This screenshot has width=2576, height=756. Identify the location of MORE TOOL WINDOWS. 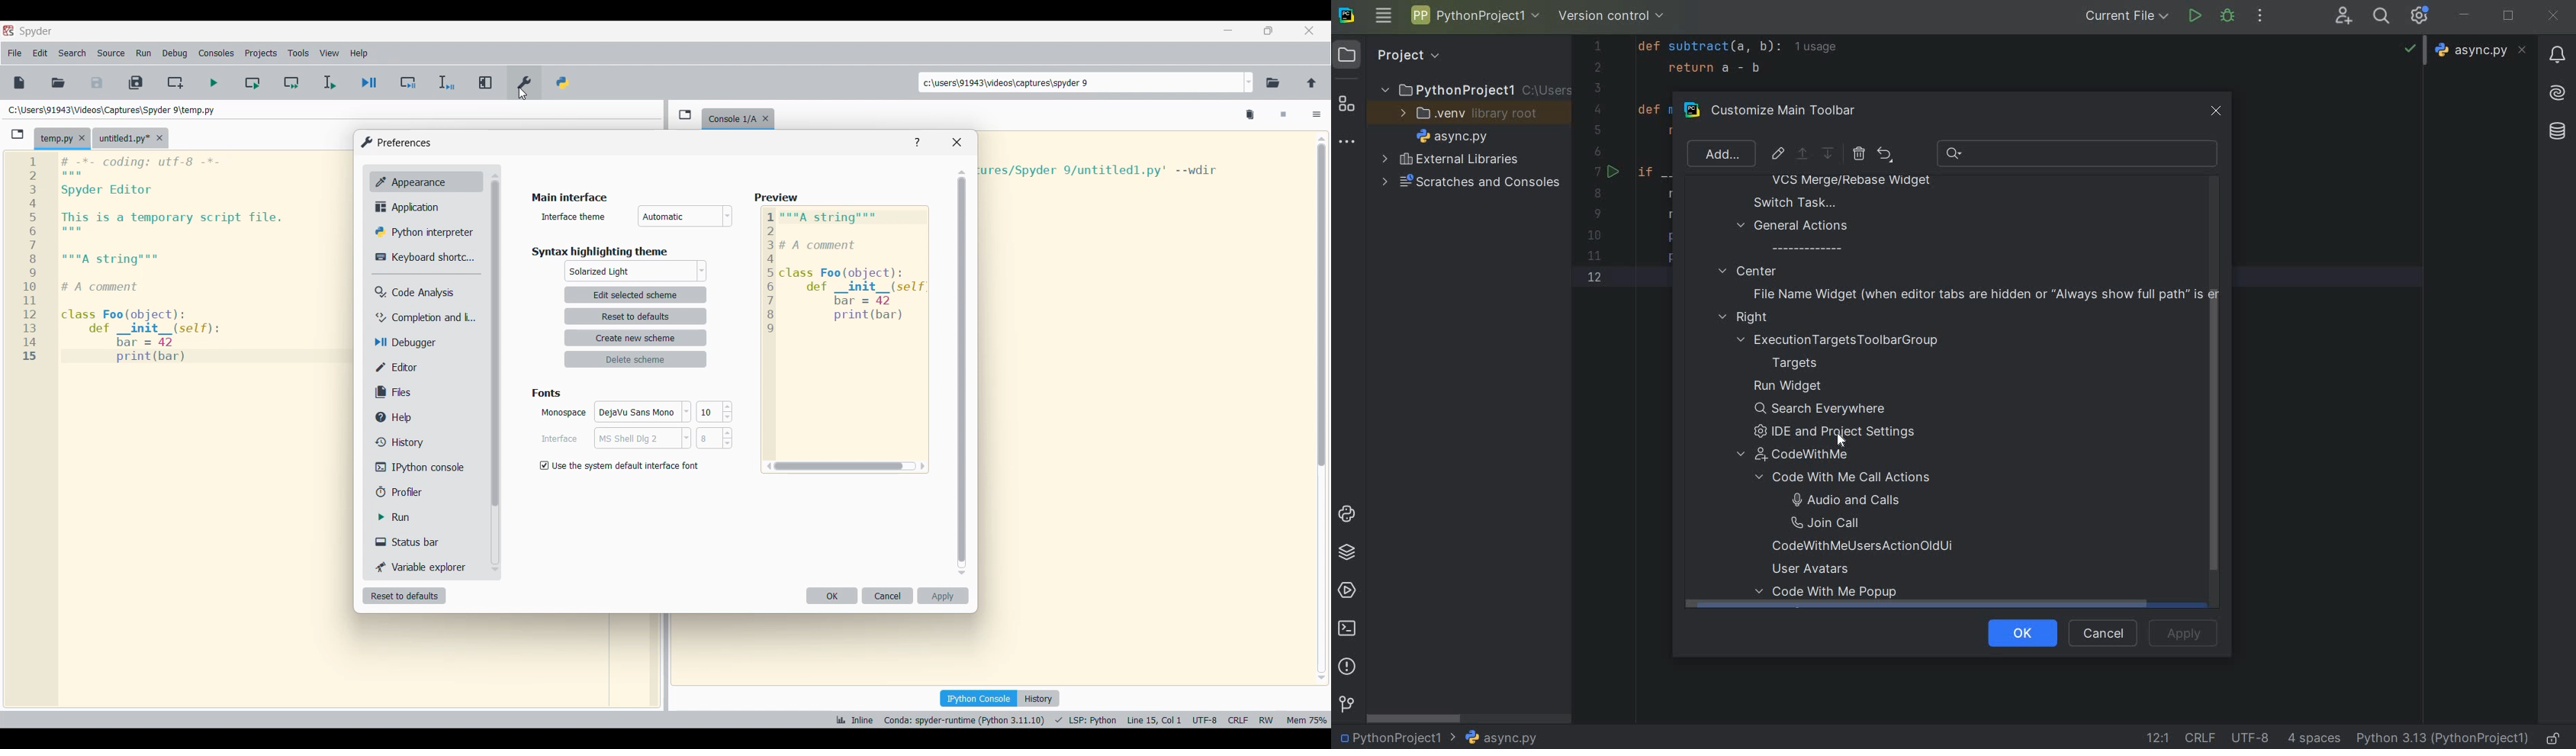
(1347, 143).